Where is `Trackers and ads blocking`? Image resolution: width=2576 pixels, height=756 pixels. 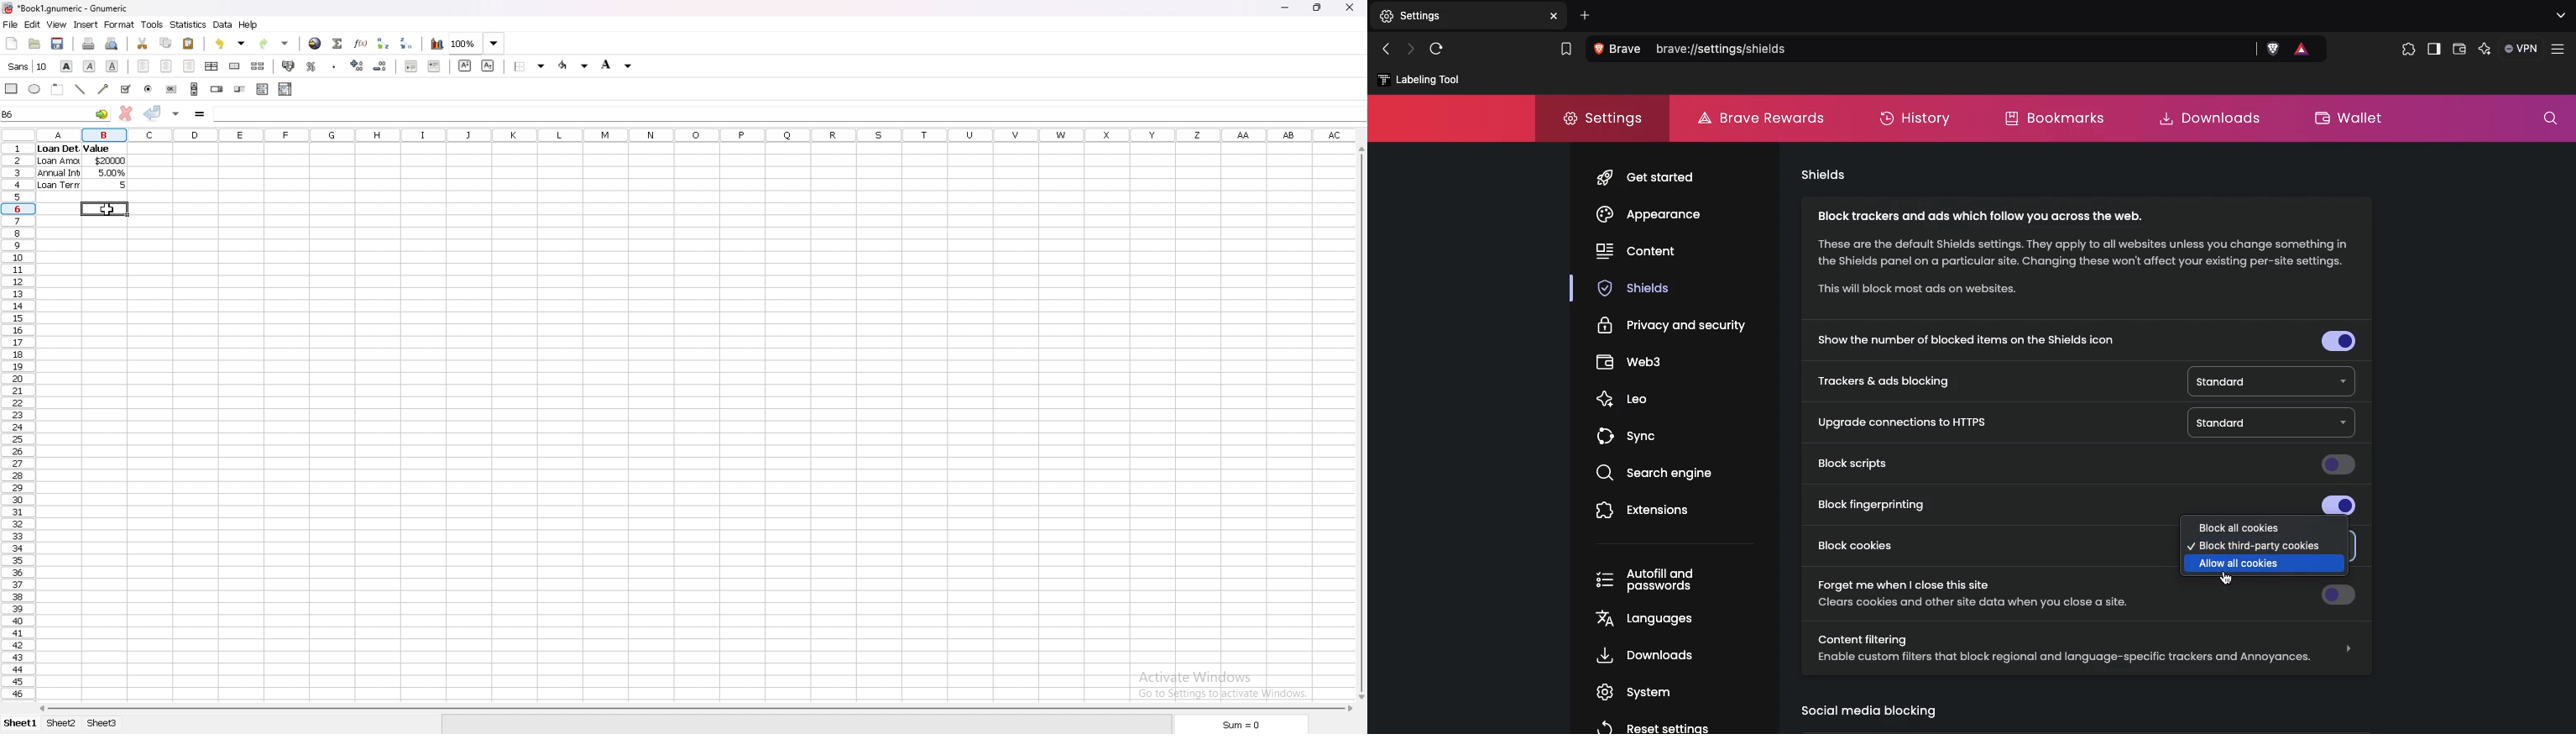 Trackers and ads blocking is located at coordinates (1886, 382).